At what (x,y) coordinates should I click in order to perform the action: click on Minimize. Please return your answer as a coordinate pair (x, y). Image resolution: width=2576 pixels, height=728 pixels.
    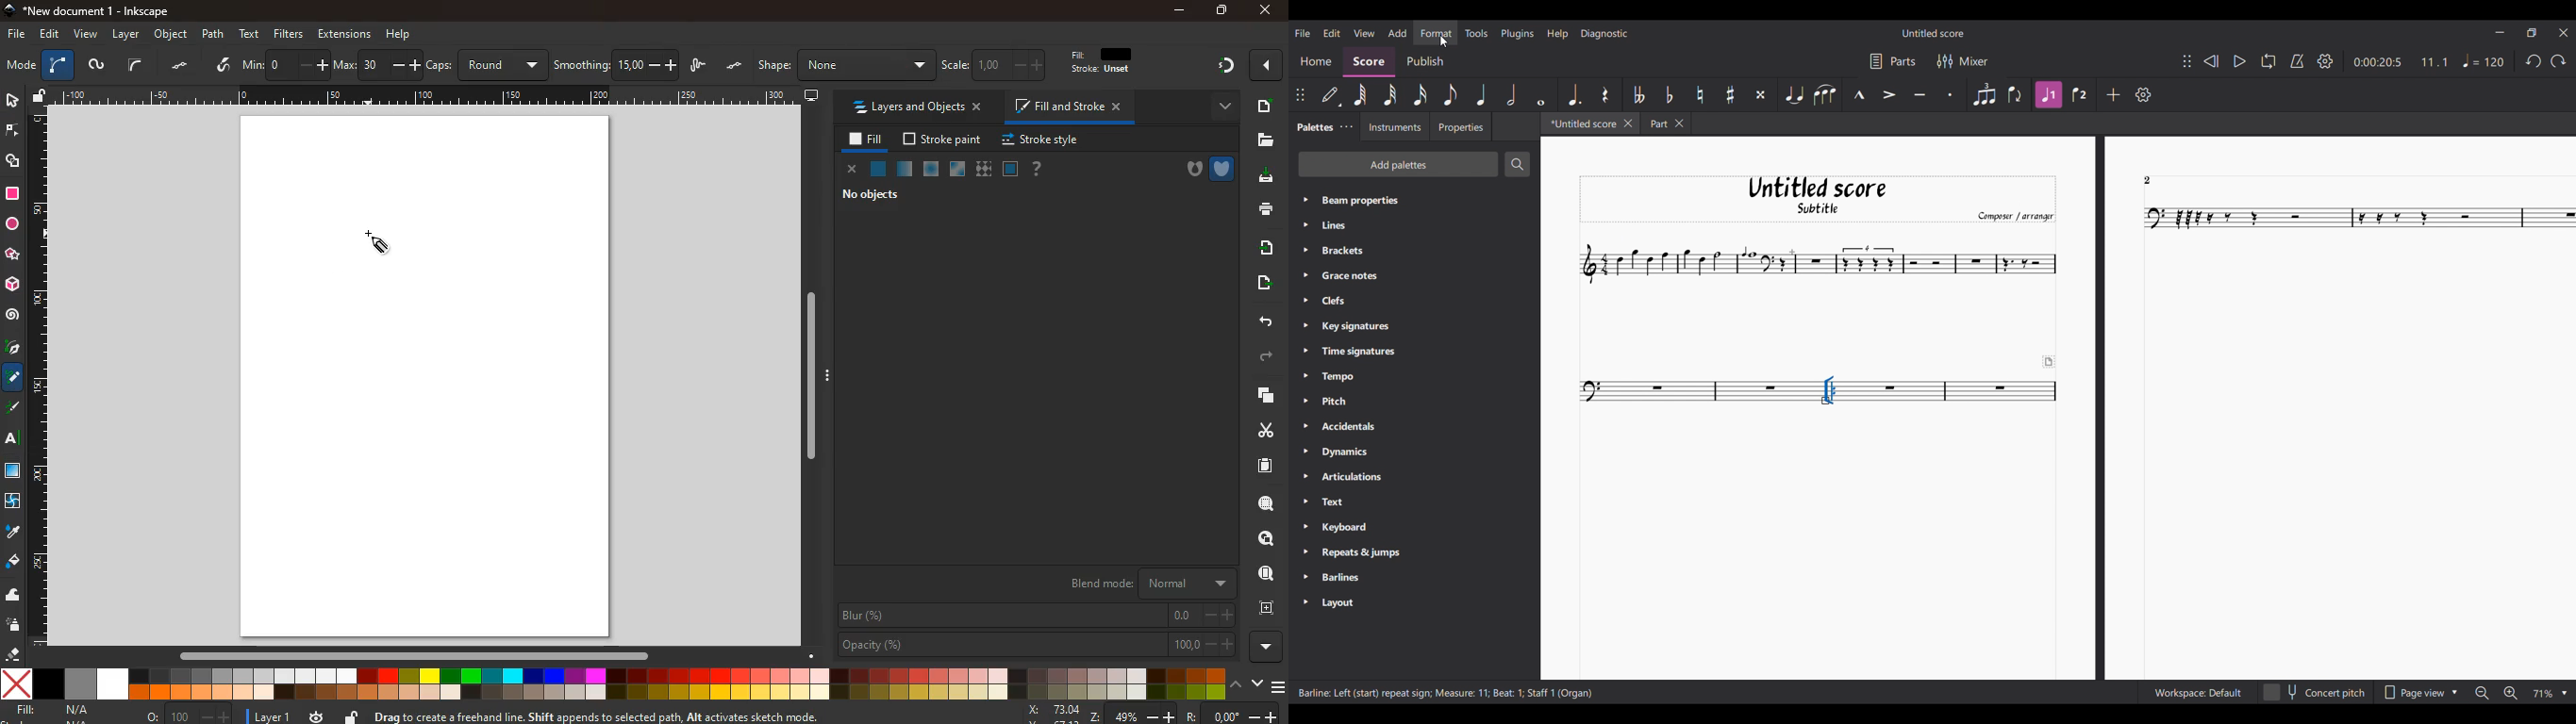
    Looking at the image, I should click on (2501, 32).